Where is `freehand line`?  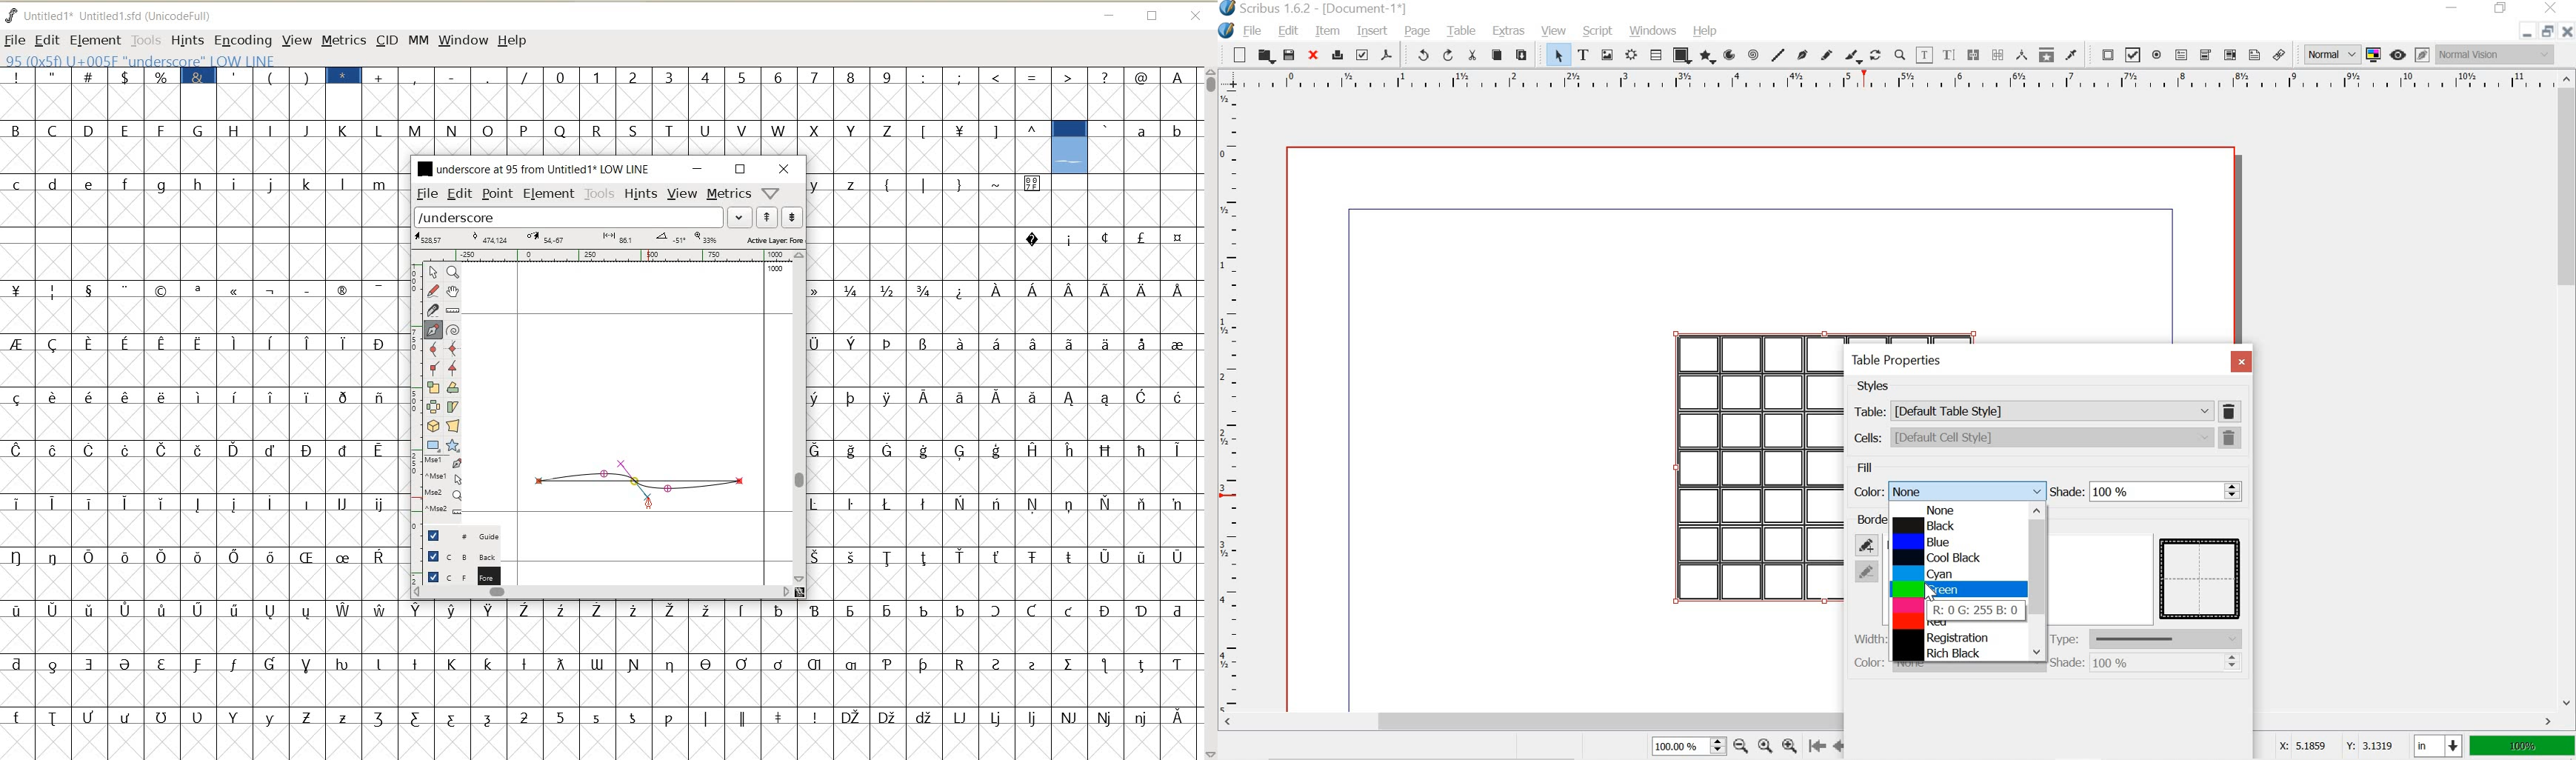 freehand line is located at coordinates (1828, 54).